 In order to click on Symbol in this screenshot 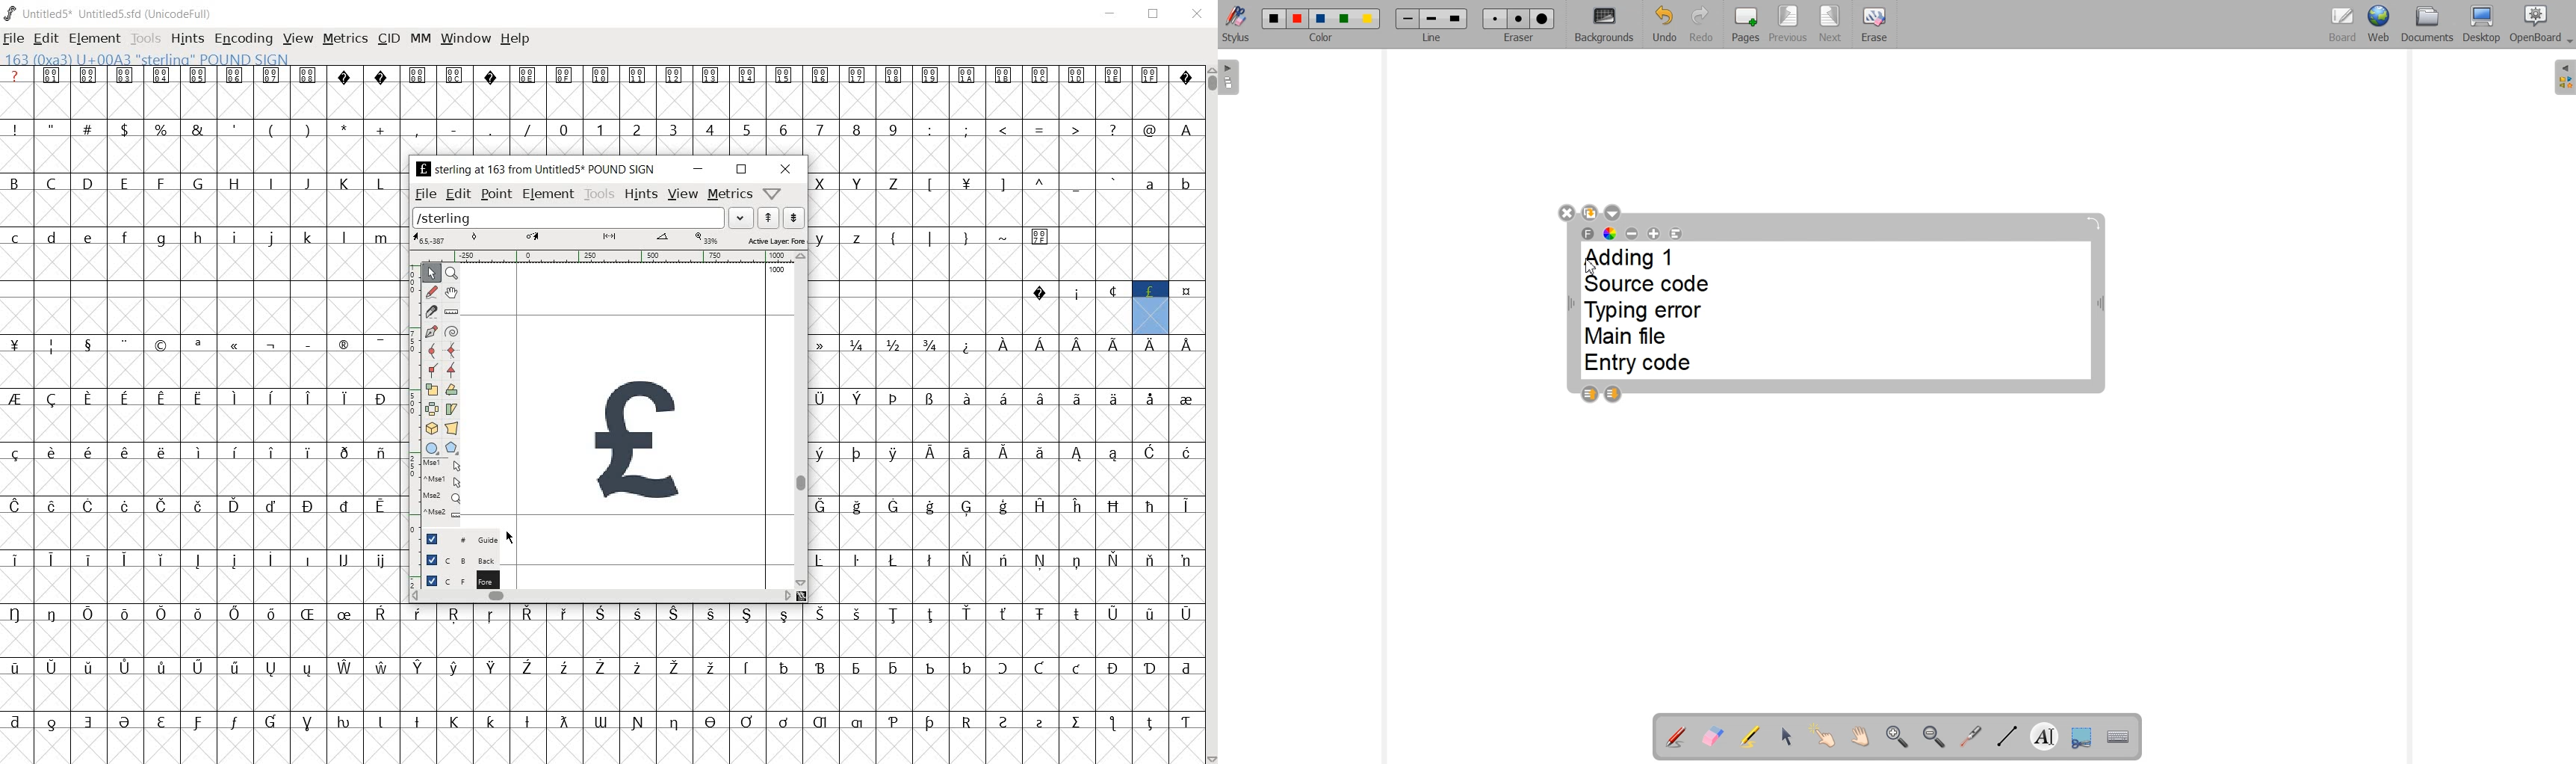, I will do `click(825, 506)`.